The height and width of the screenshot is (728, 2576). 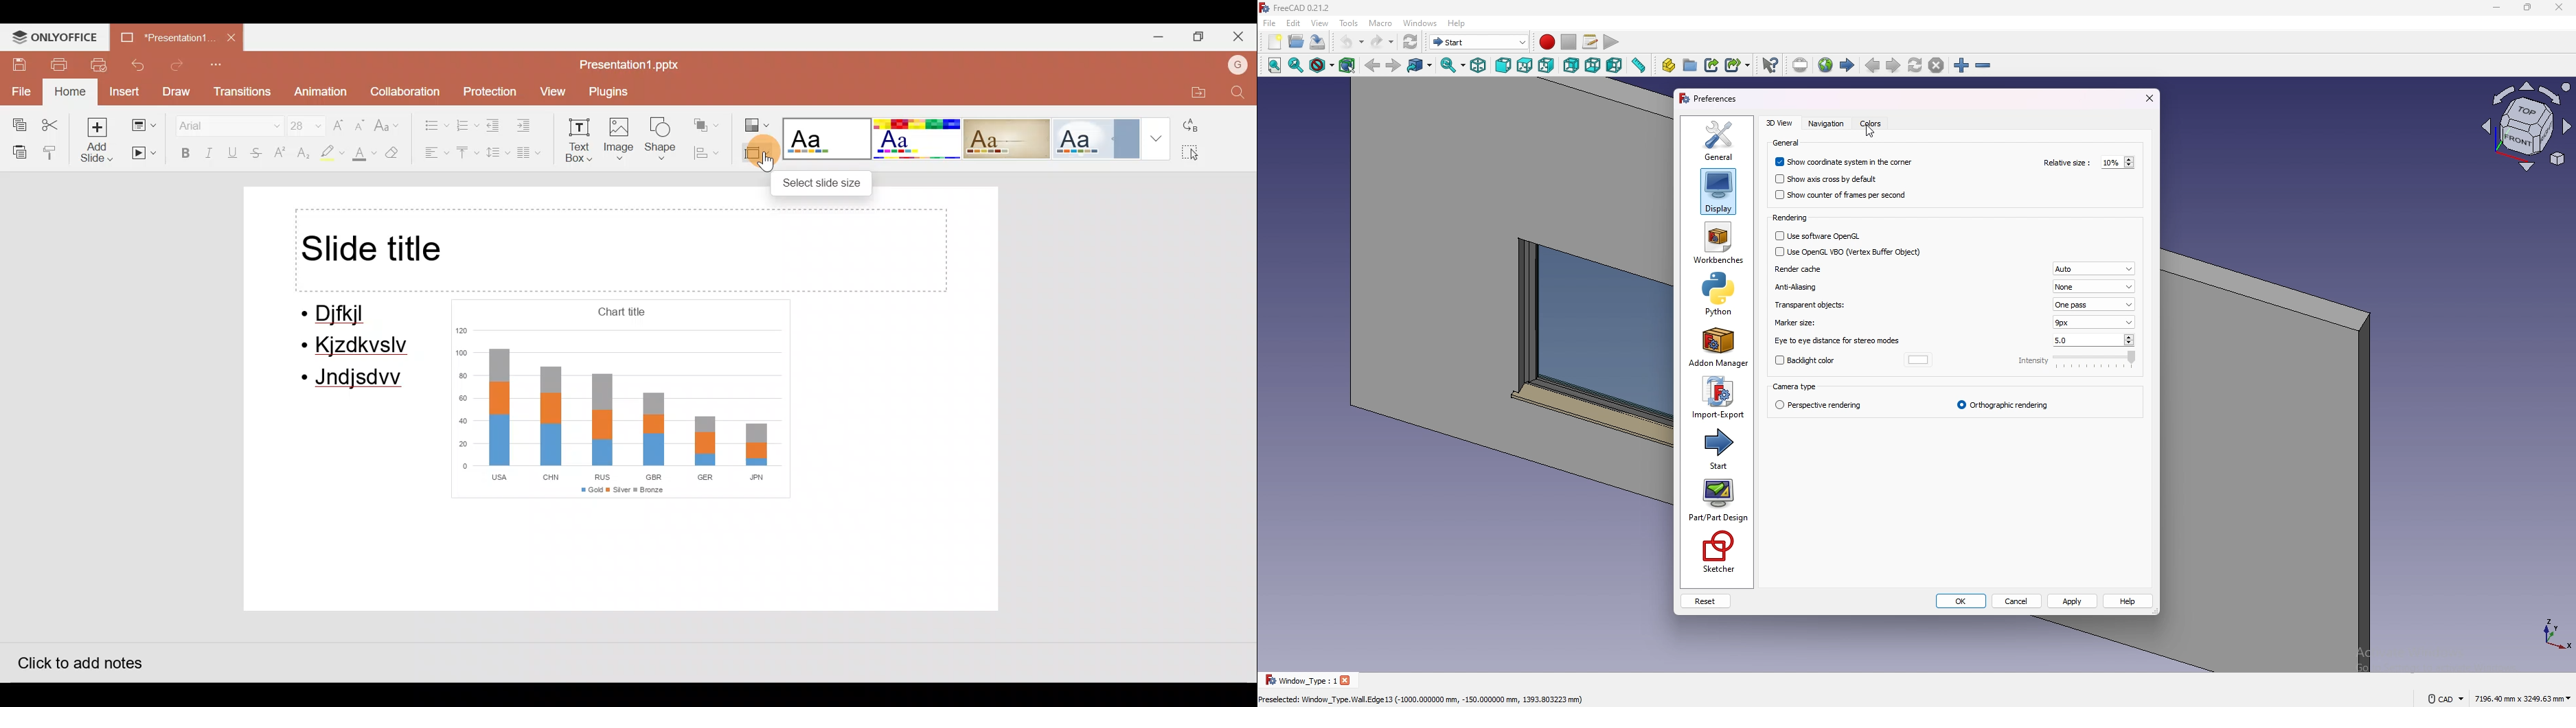 I want to click on apply, so click(x=2073, y=601).